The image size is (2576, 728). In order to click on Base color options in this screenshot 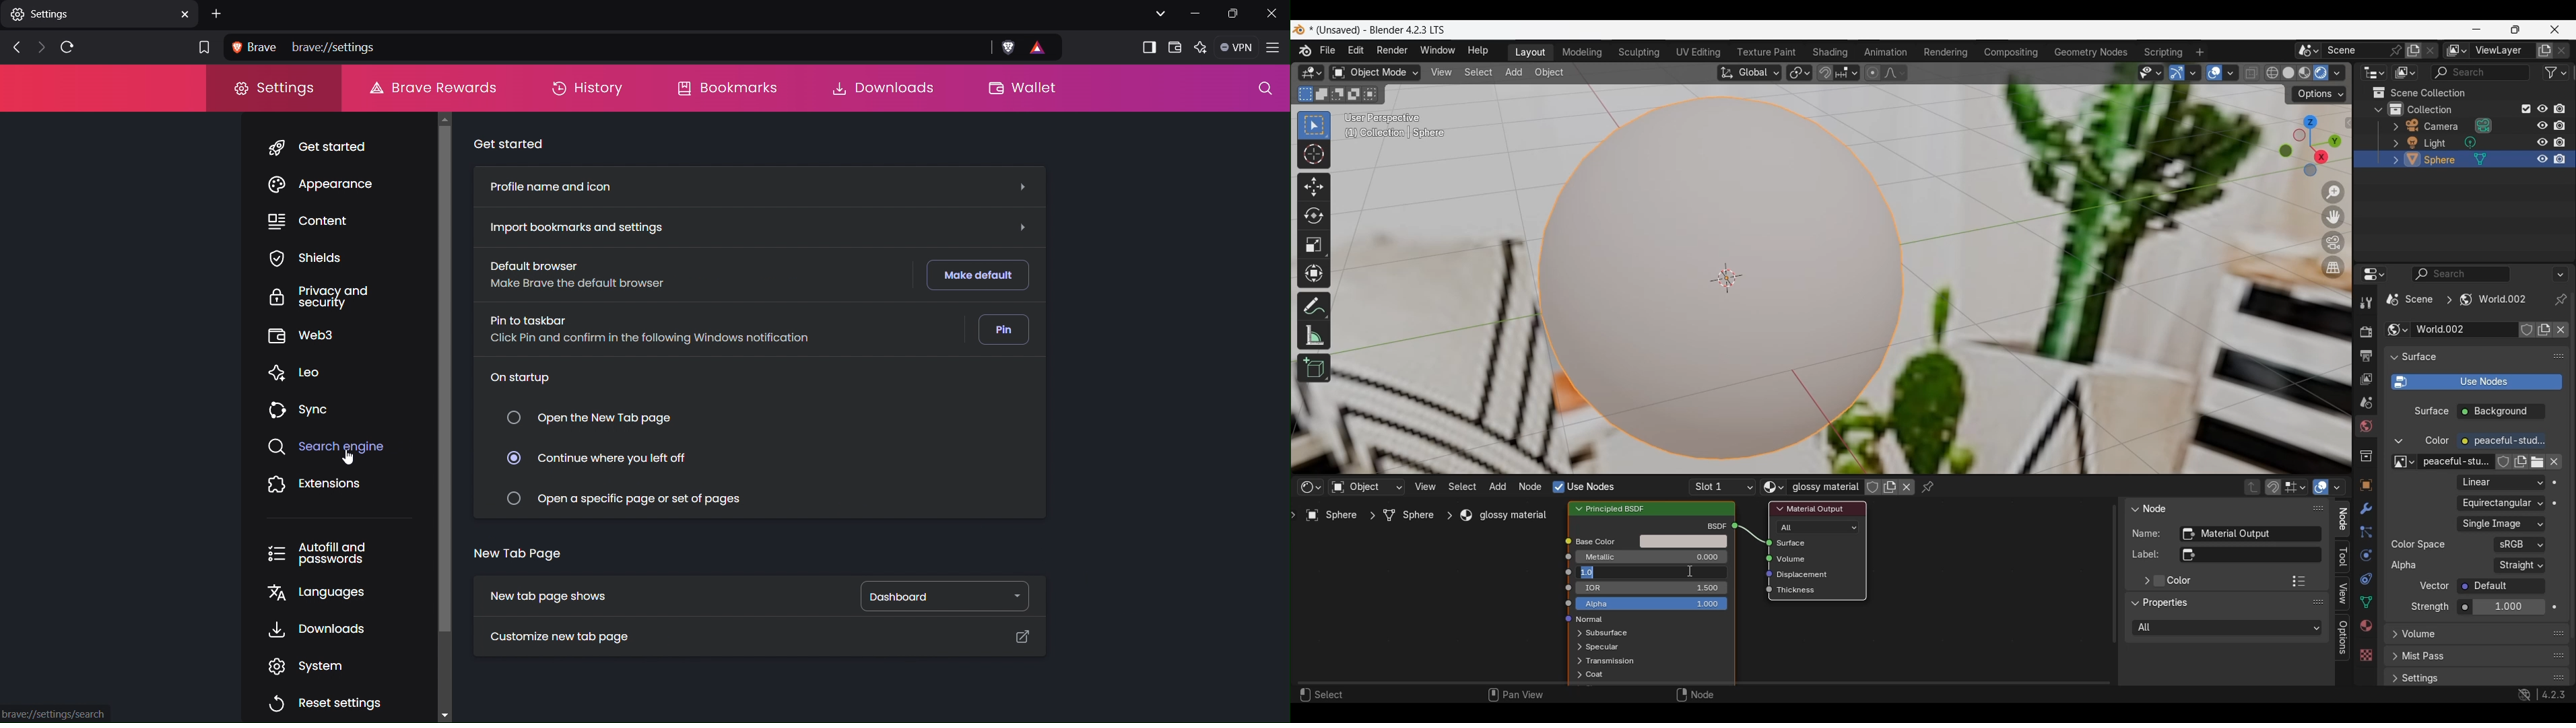, I will do `click(1683, 542)`.